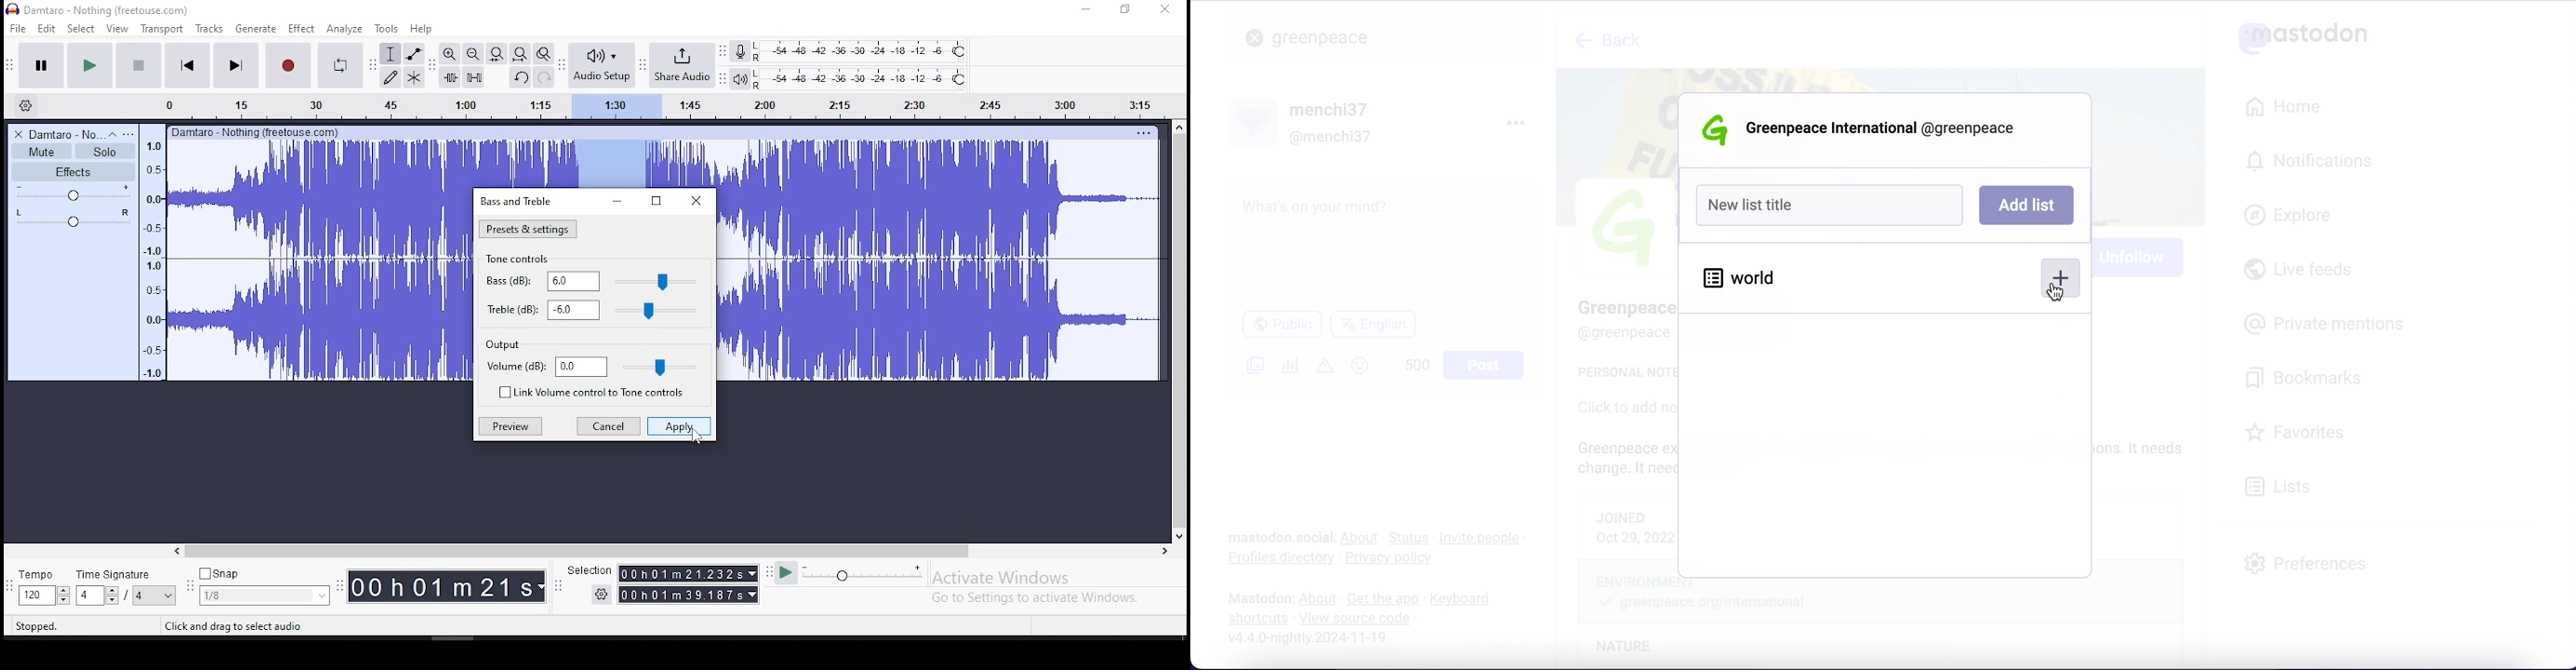 The height and width of the screenshot is (672, 2576). What do you see at coordinates (1178, 533) in the screenshot?
I see `down` at bounding box center [1178, 533].